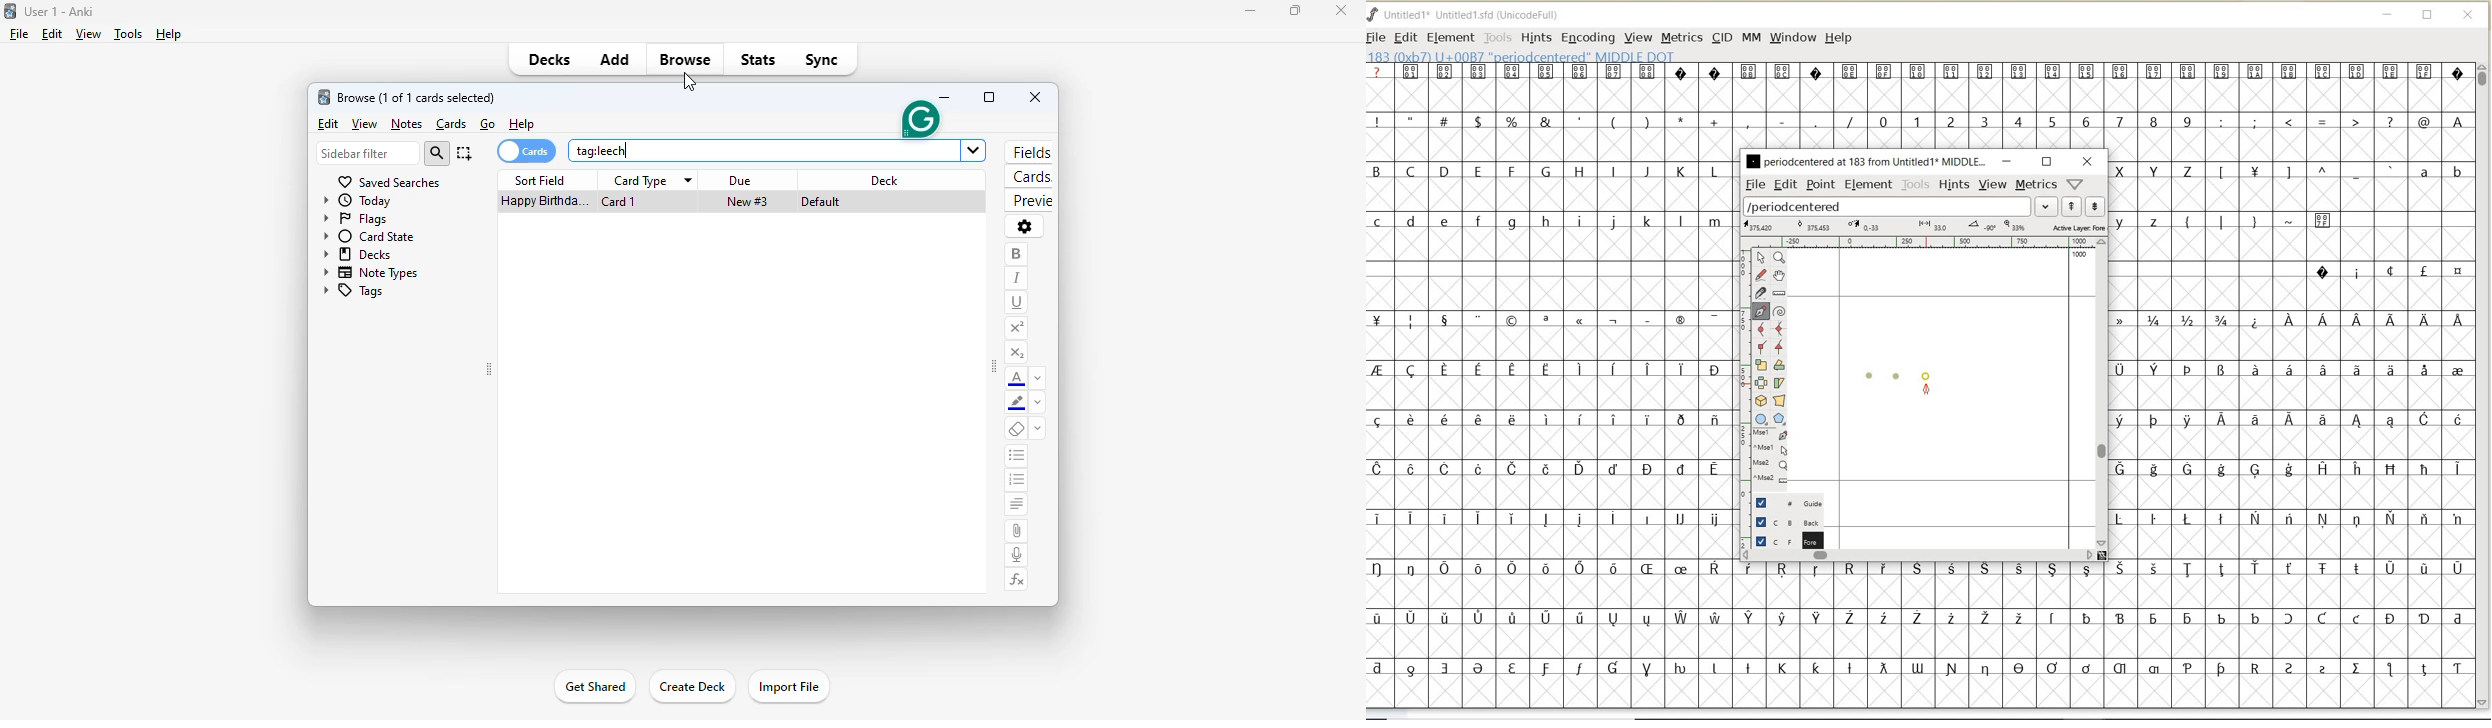 Image resolution: width=2492 pixels, height=728 pixels. Describe the element at coordinates (388, 183) in the screenshot. I see `saved searches` at that location.